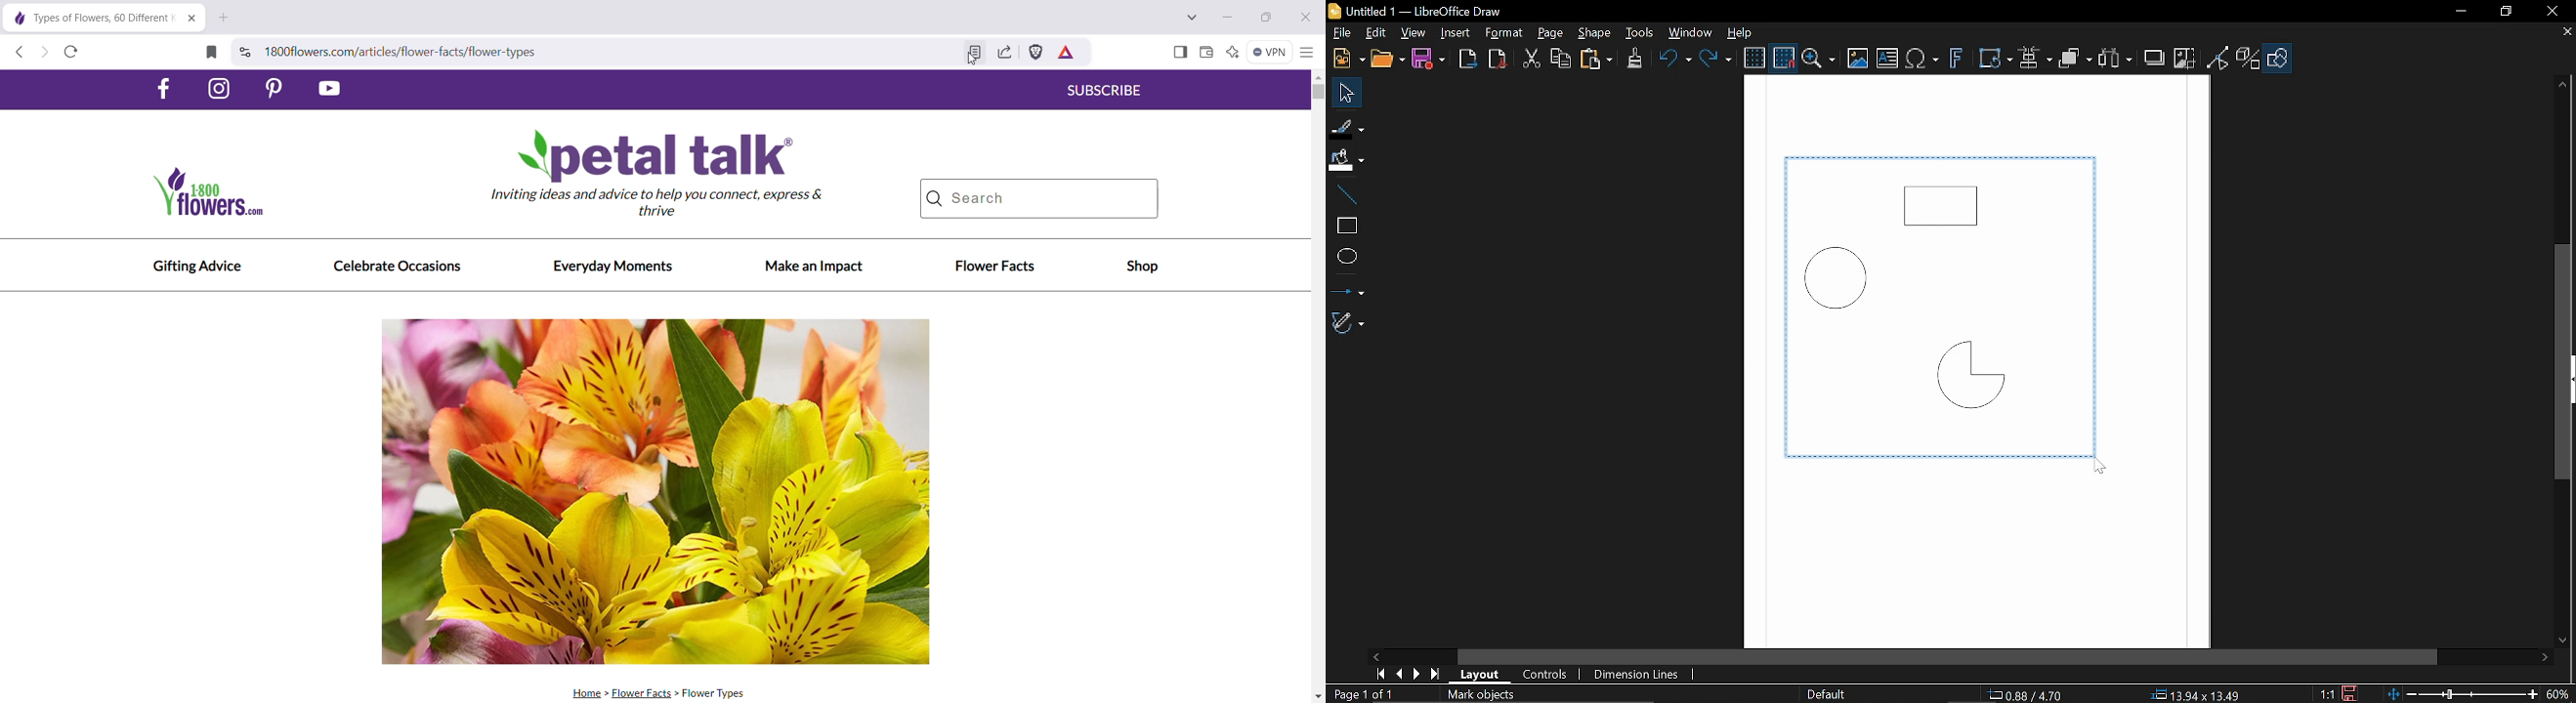  What do you see at coordinates (1490, 694) in the screenshot?
I see `Mark objects` at bounding box center [1490, 694].